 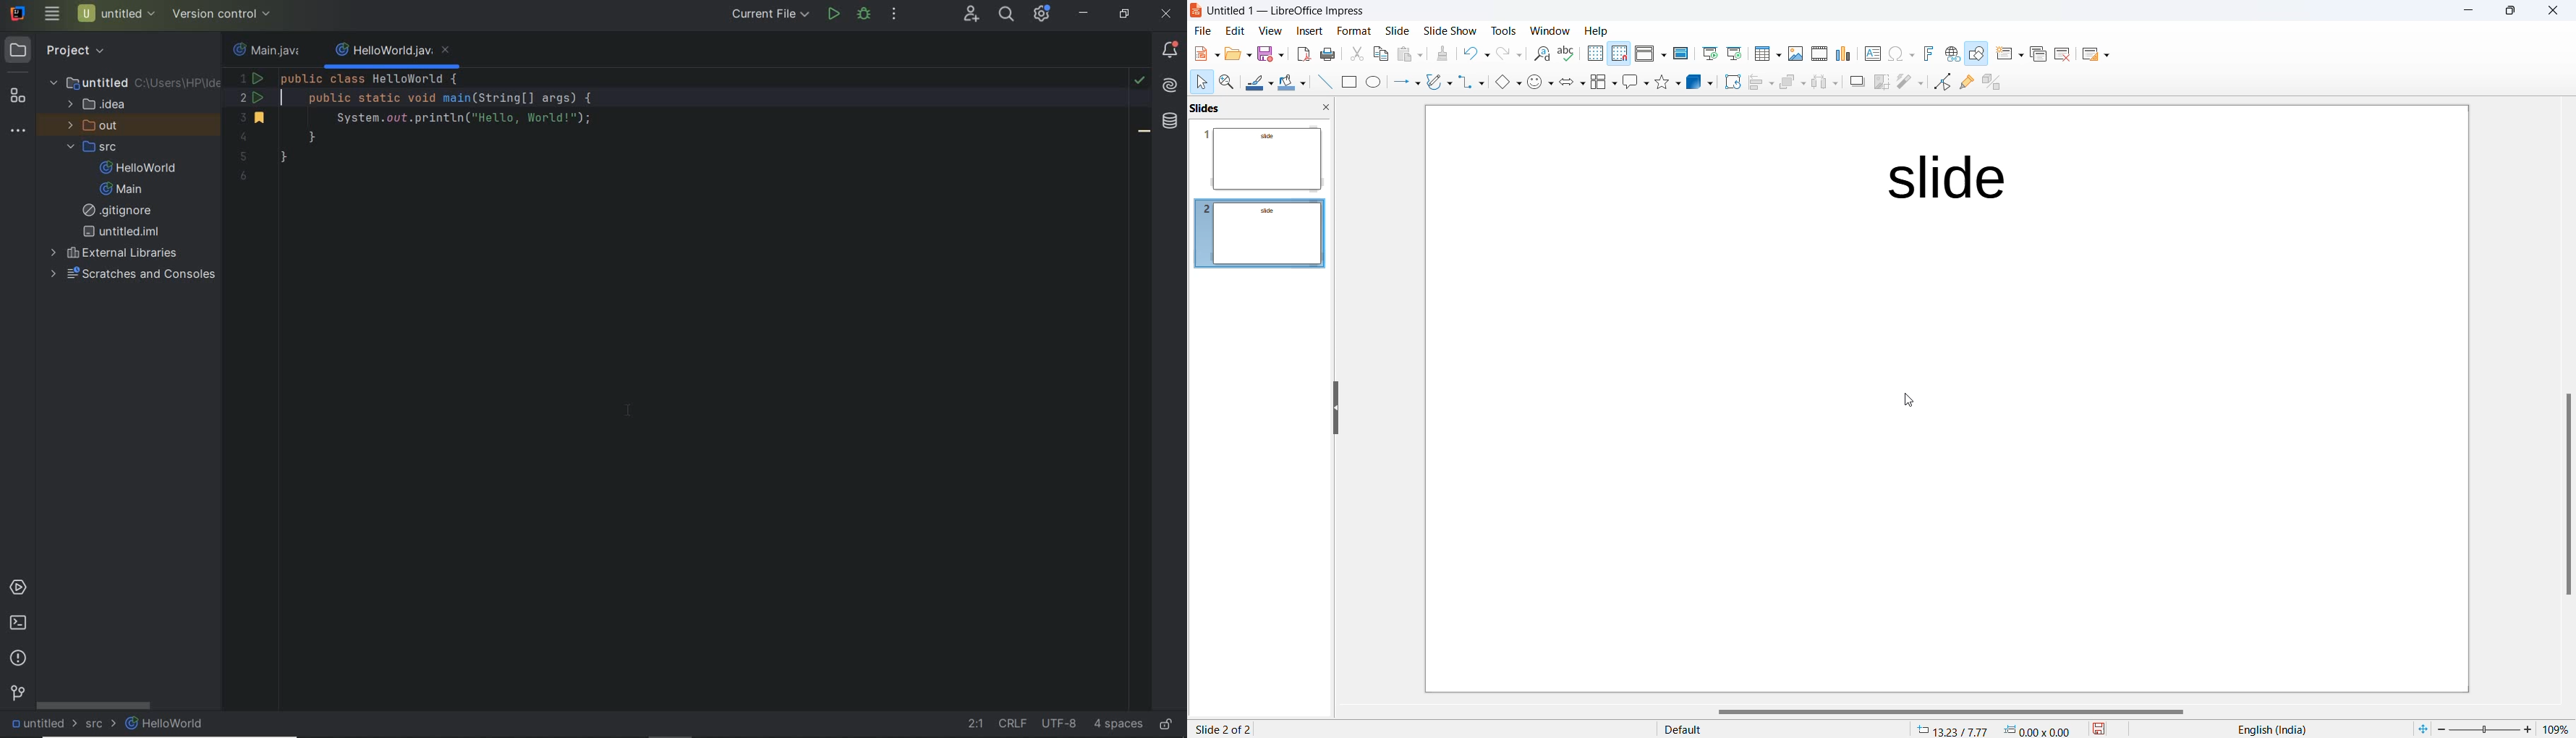 I want to click on untitled, so click(x=122, y=232).